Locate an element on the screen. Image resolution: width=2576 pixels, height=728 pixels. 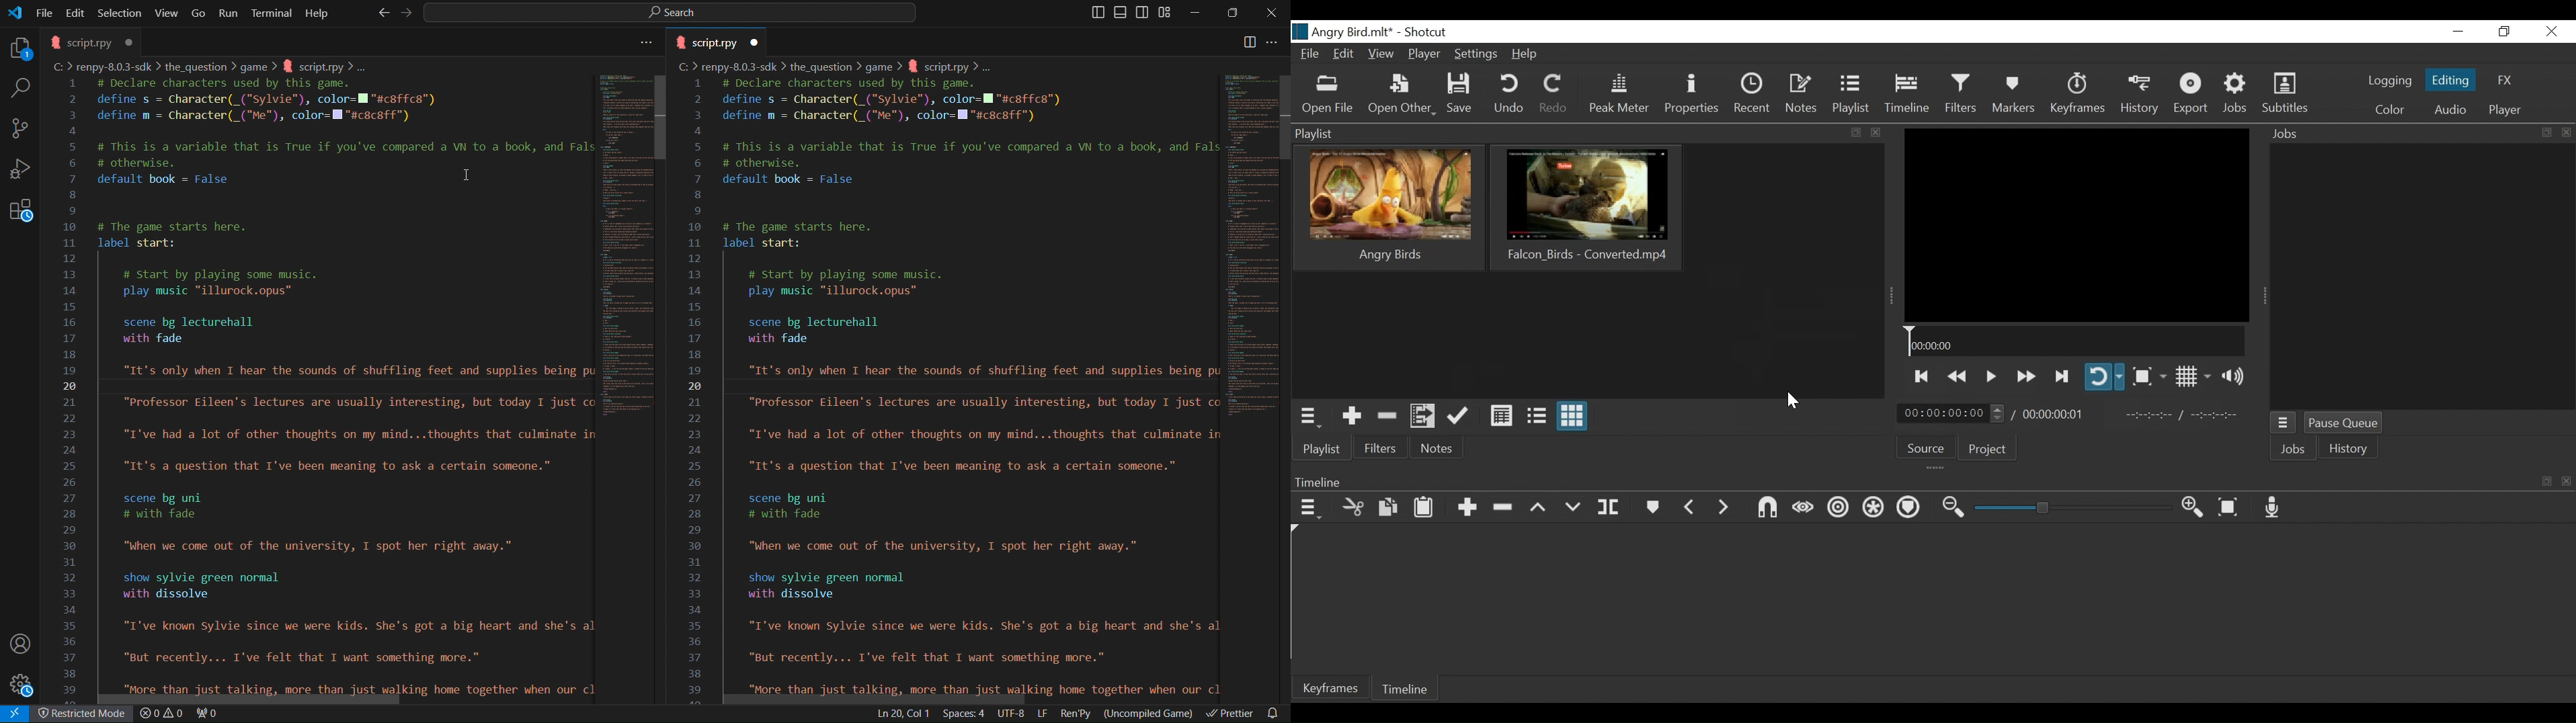
Toggle player looping is located at coordinates (2105, 377).